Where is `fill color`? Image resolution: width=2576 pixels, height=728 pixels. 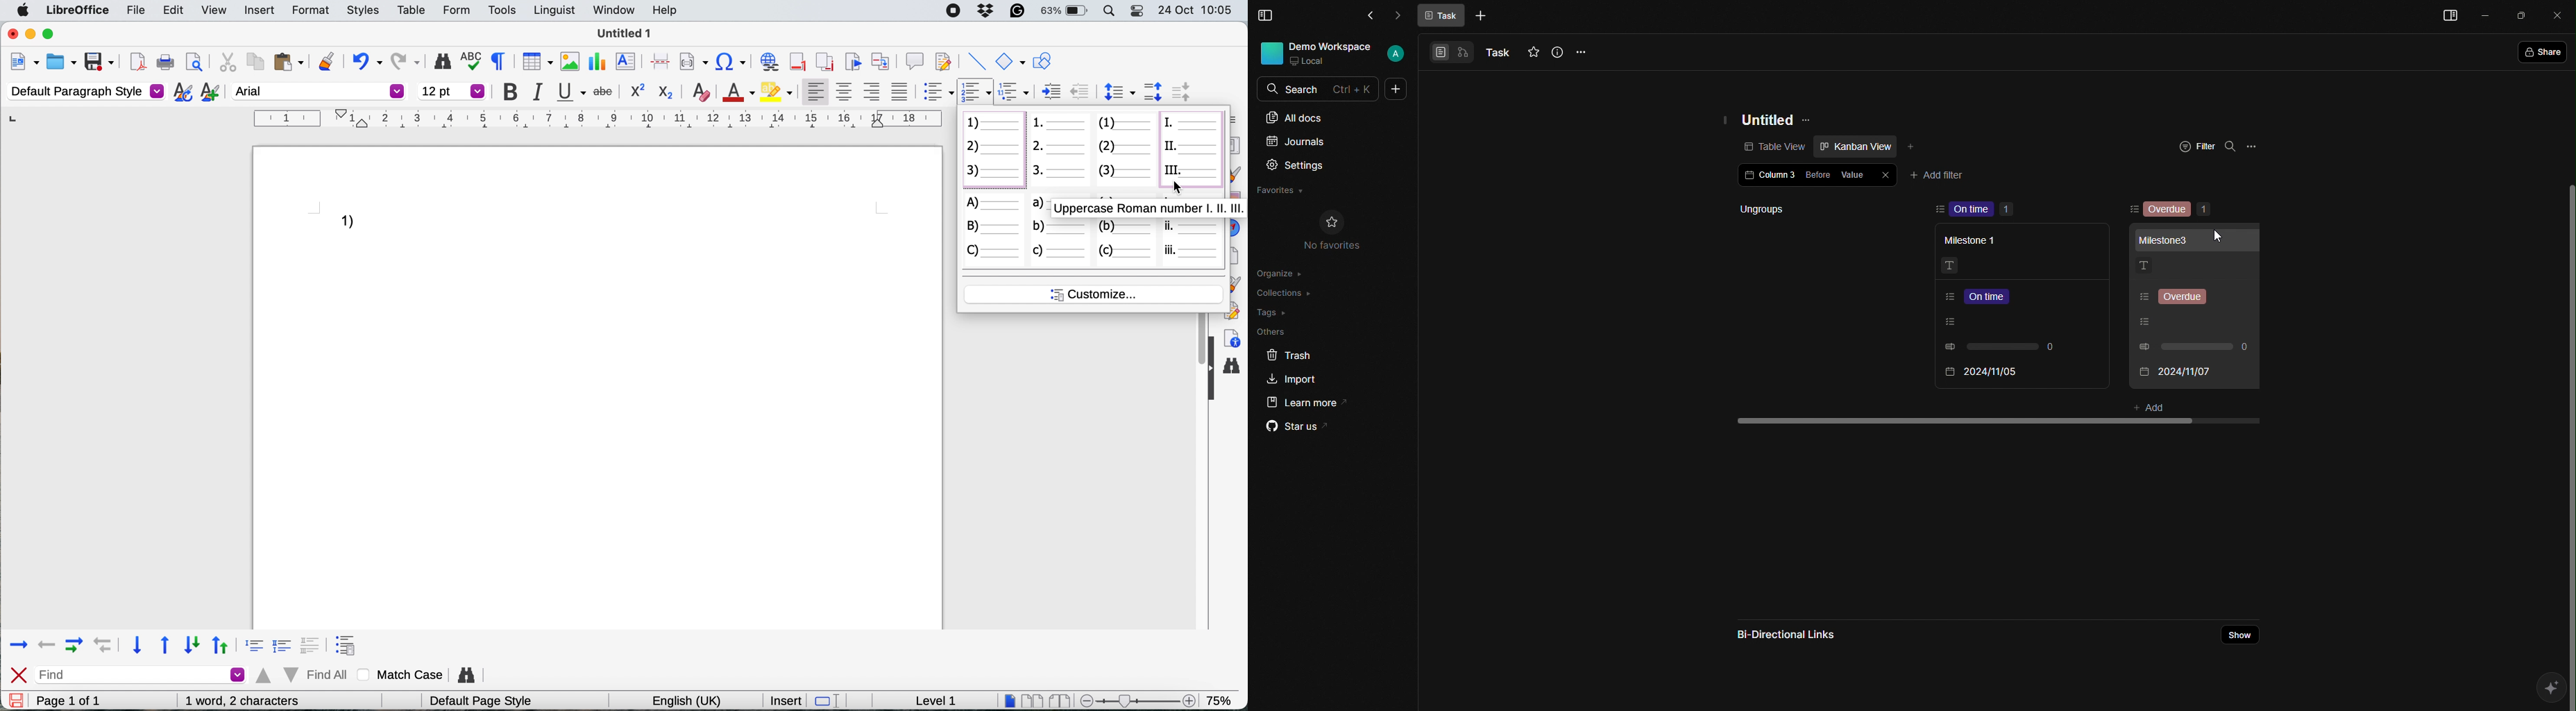 fill color is located at coordinates (776, 91).